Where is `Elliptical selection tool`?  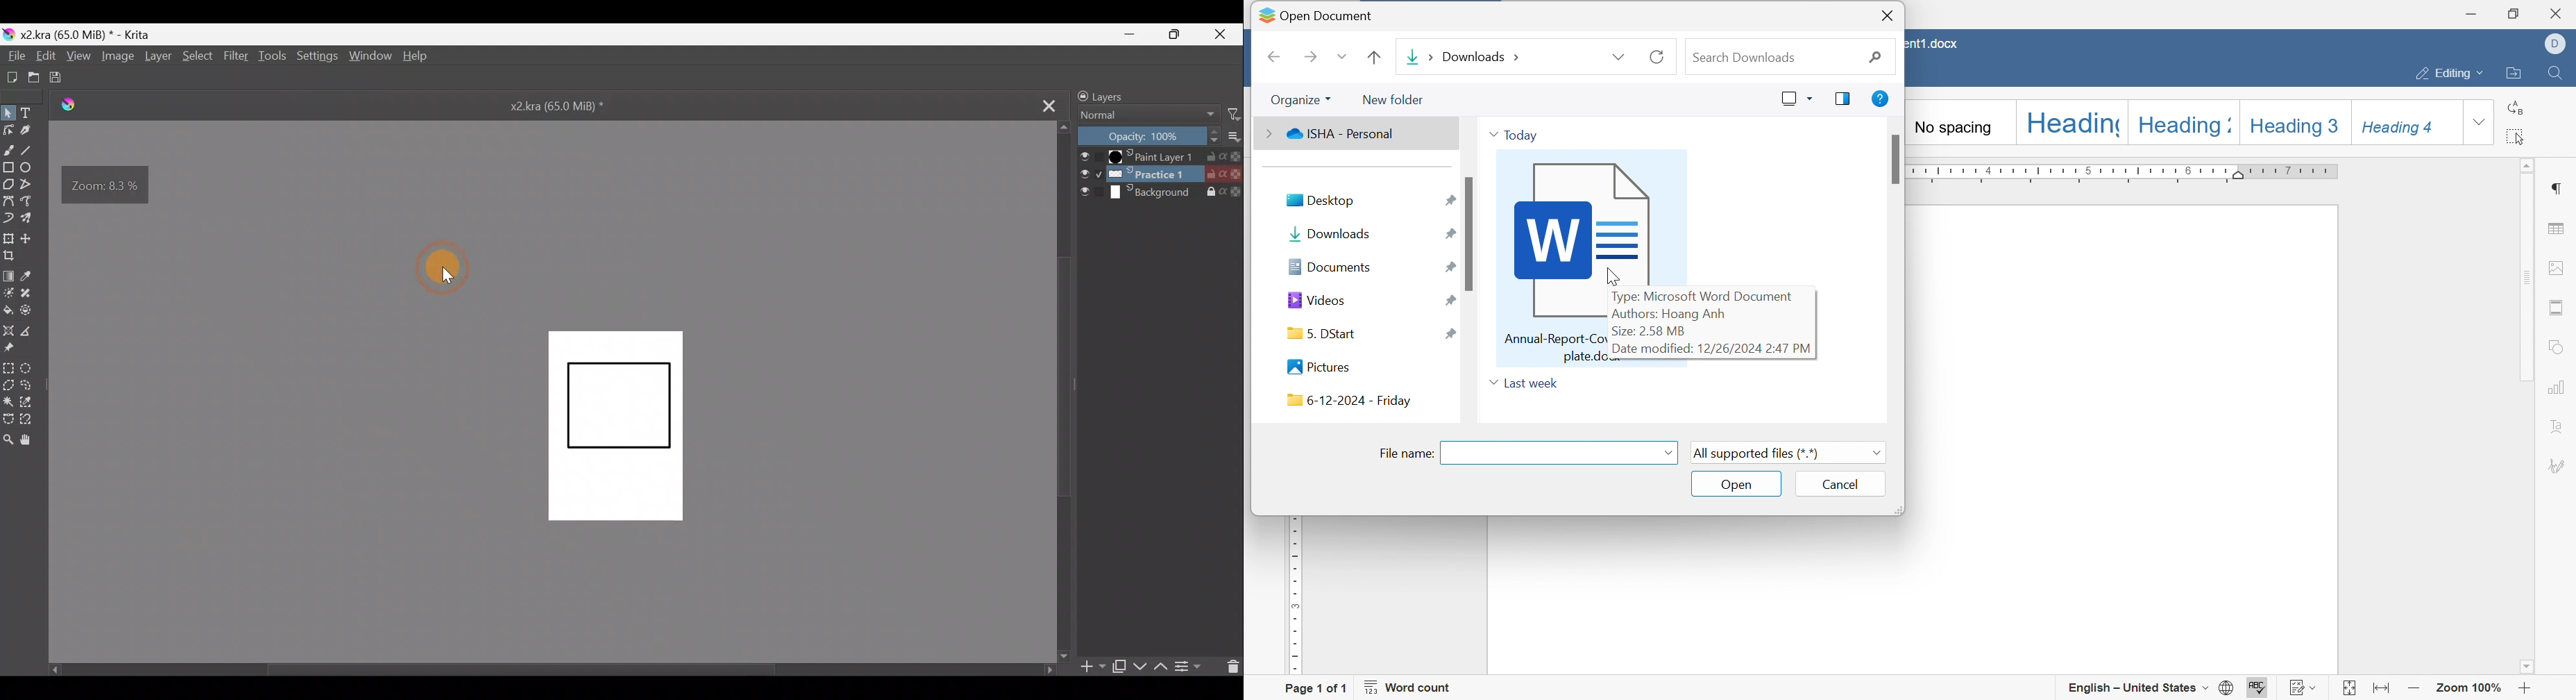
Elliptical selection tool is located at coordinates (32, 368).